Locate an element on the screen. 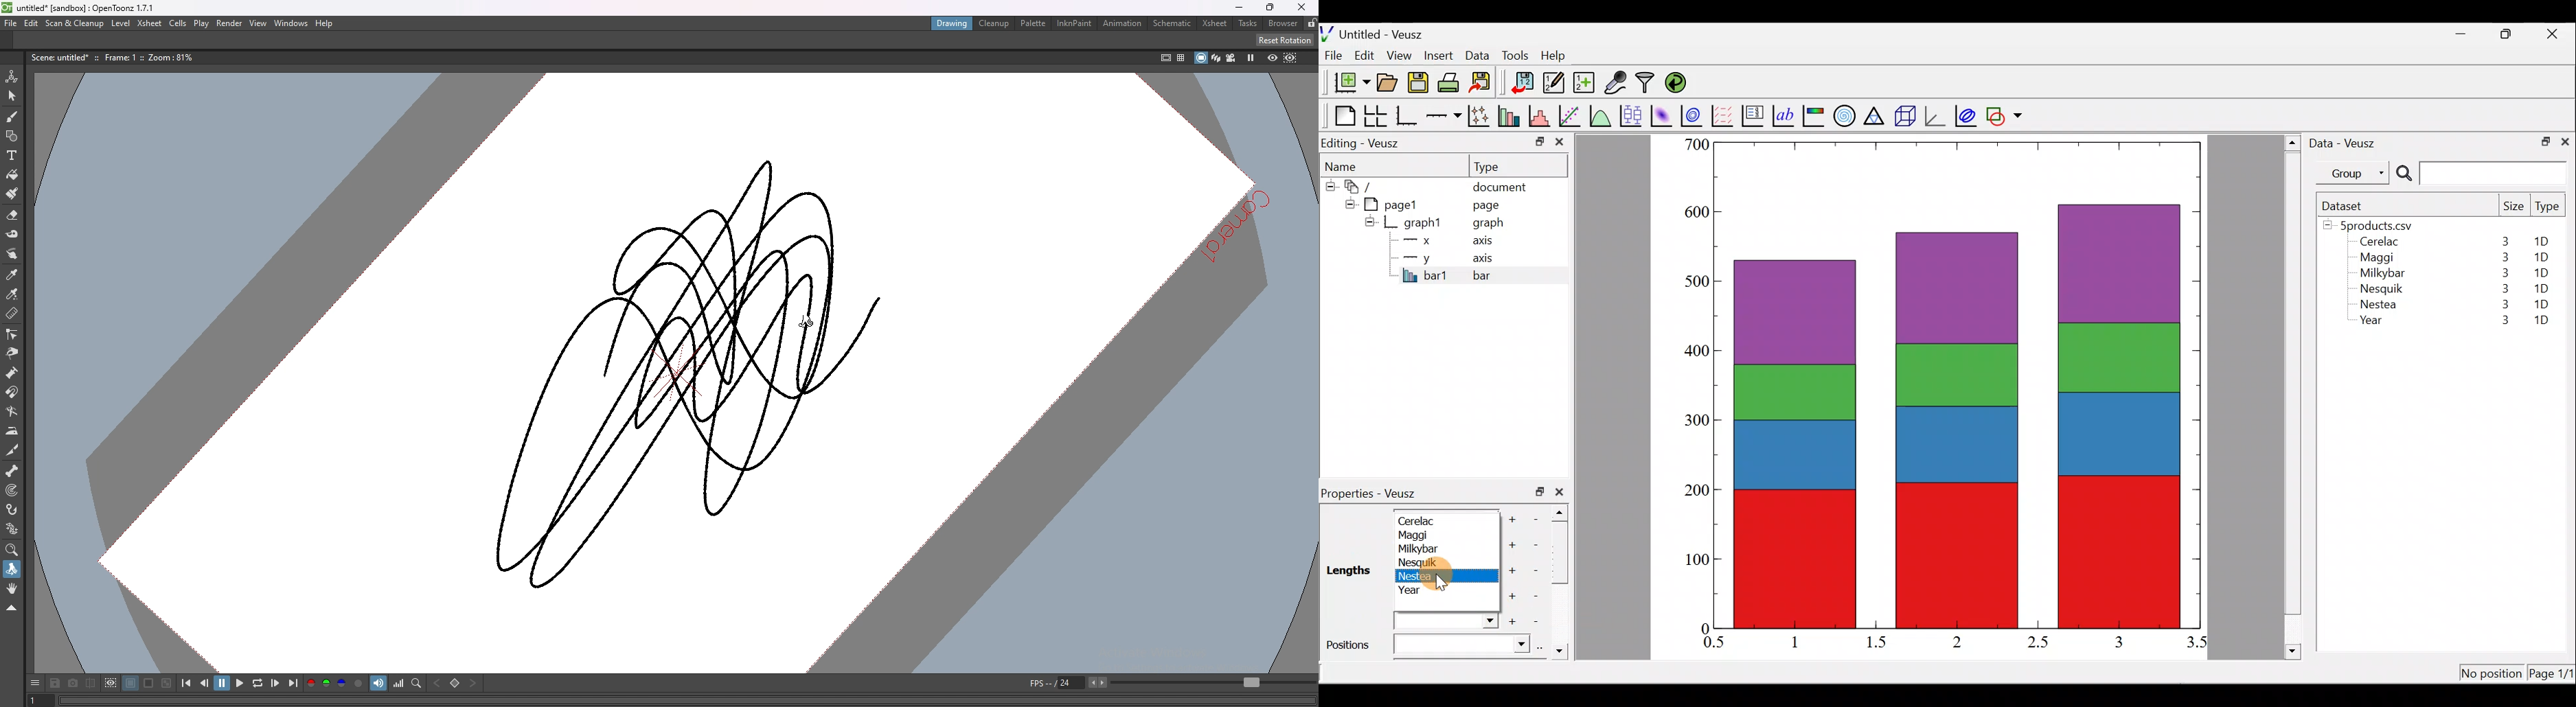 This screenshot has width=2576, height=728. 1.5 is located at coordinates (1879, 643).